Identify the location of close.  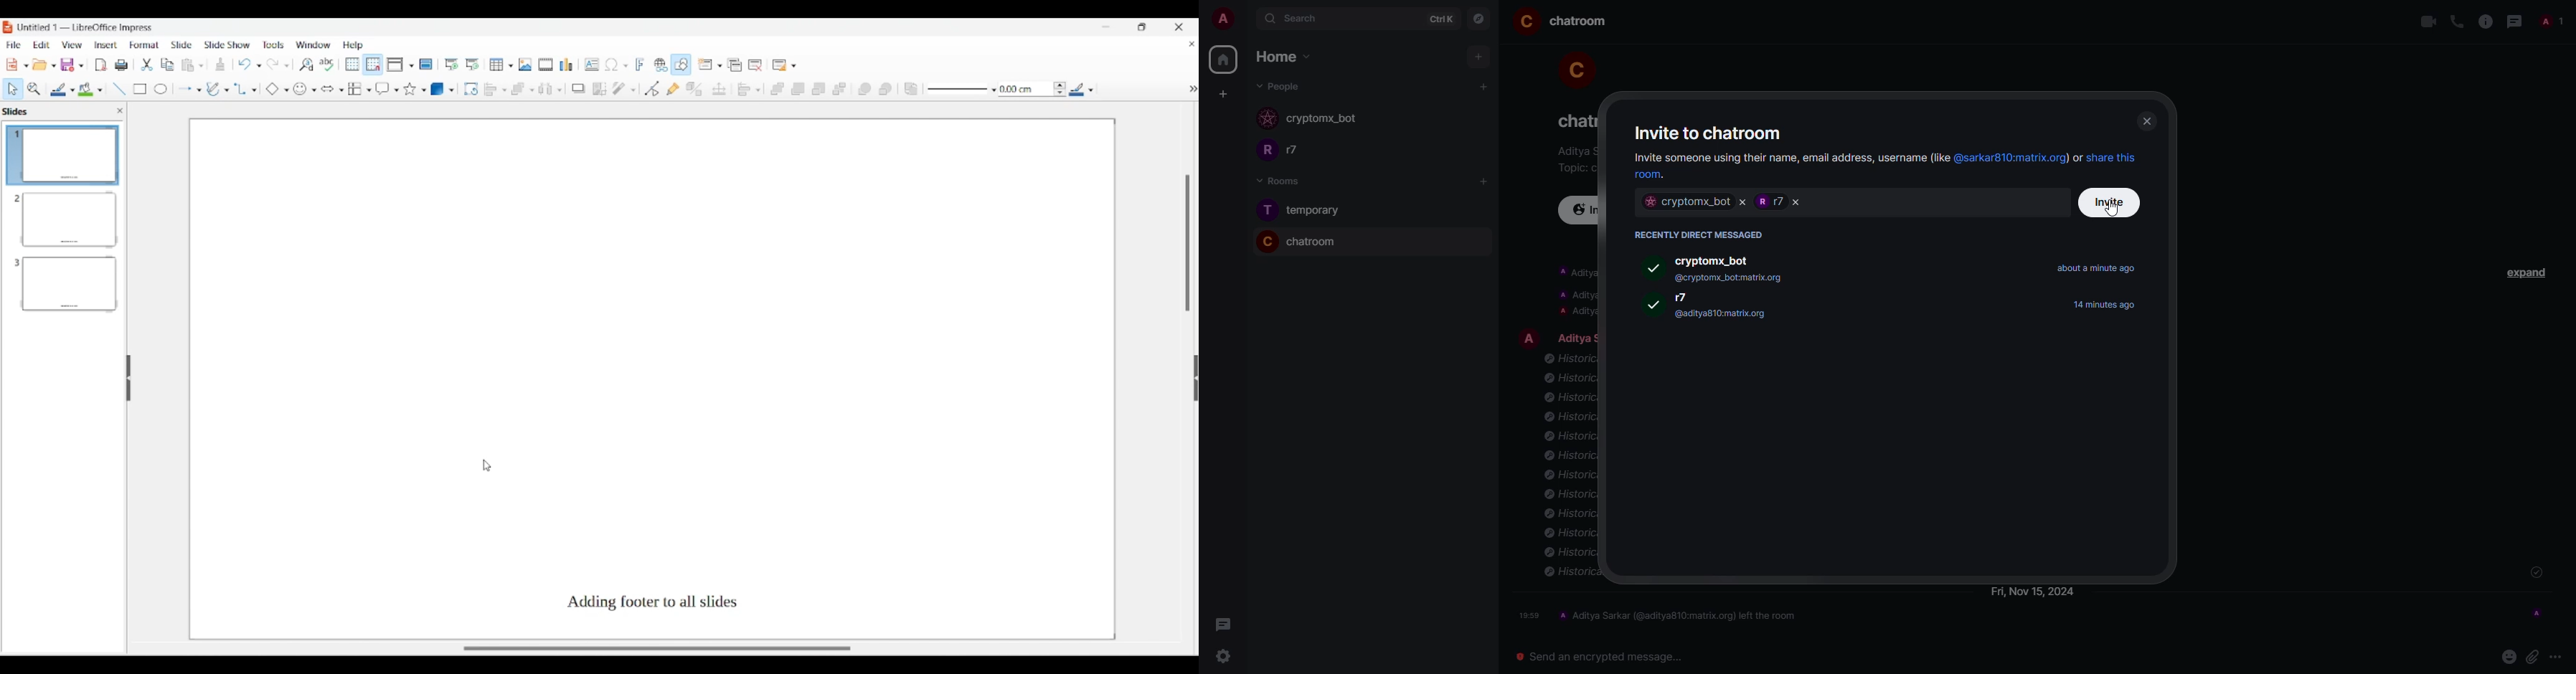
(120, 112).